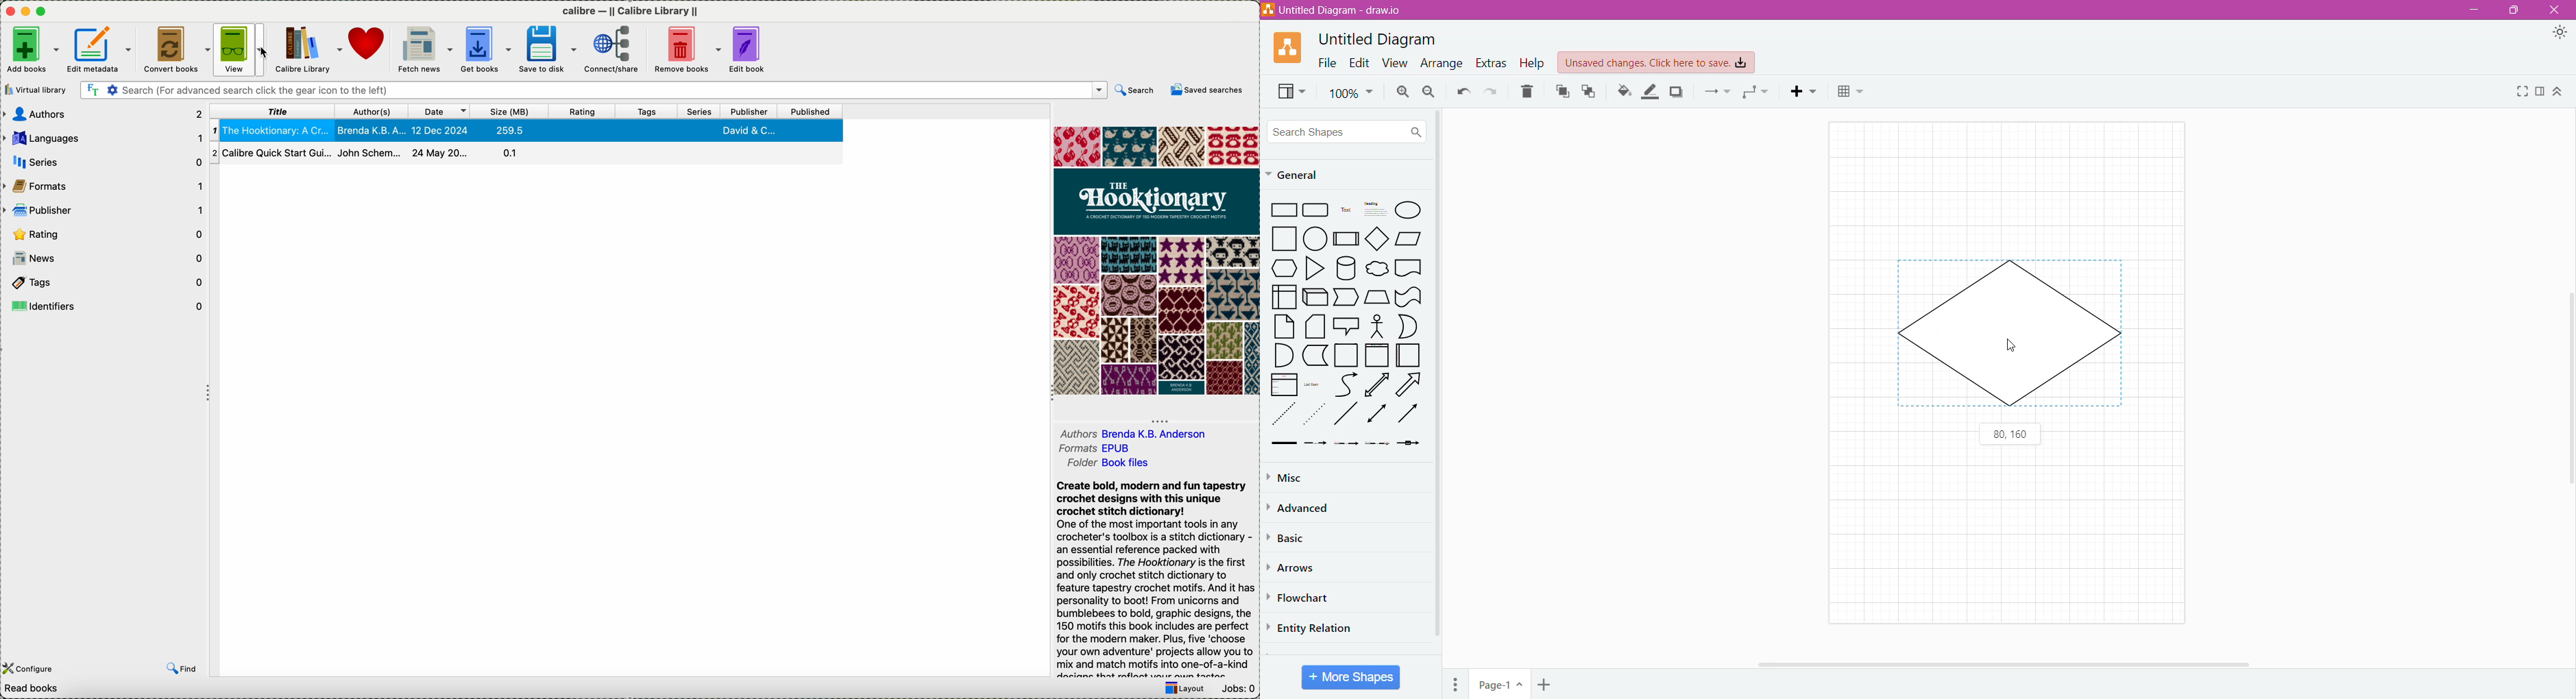  I want to click on save to disk, so click(547, 48).